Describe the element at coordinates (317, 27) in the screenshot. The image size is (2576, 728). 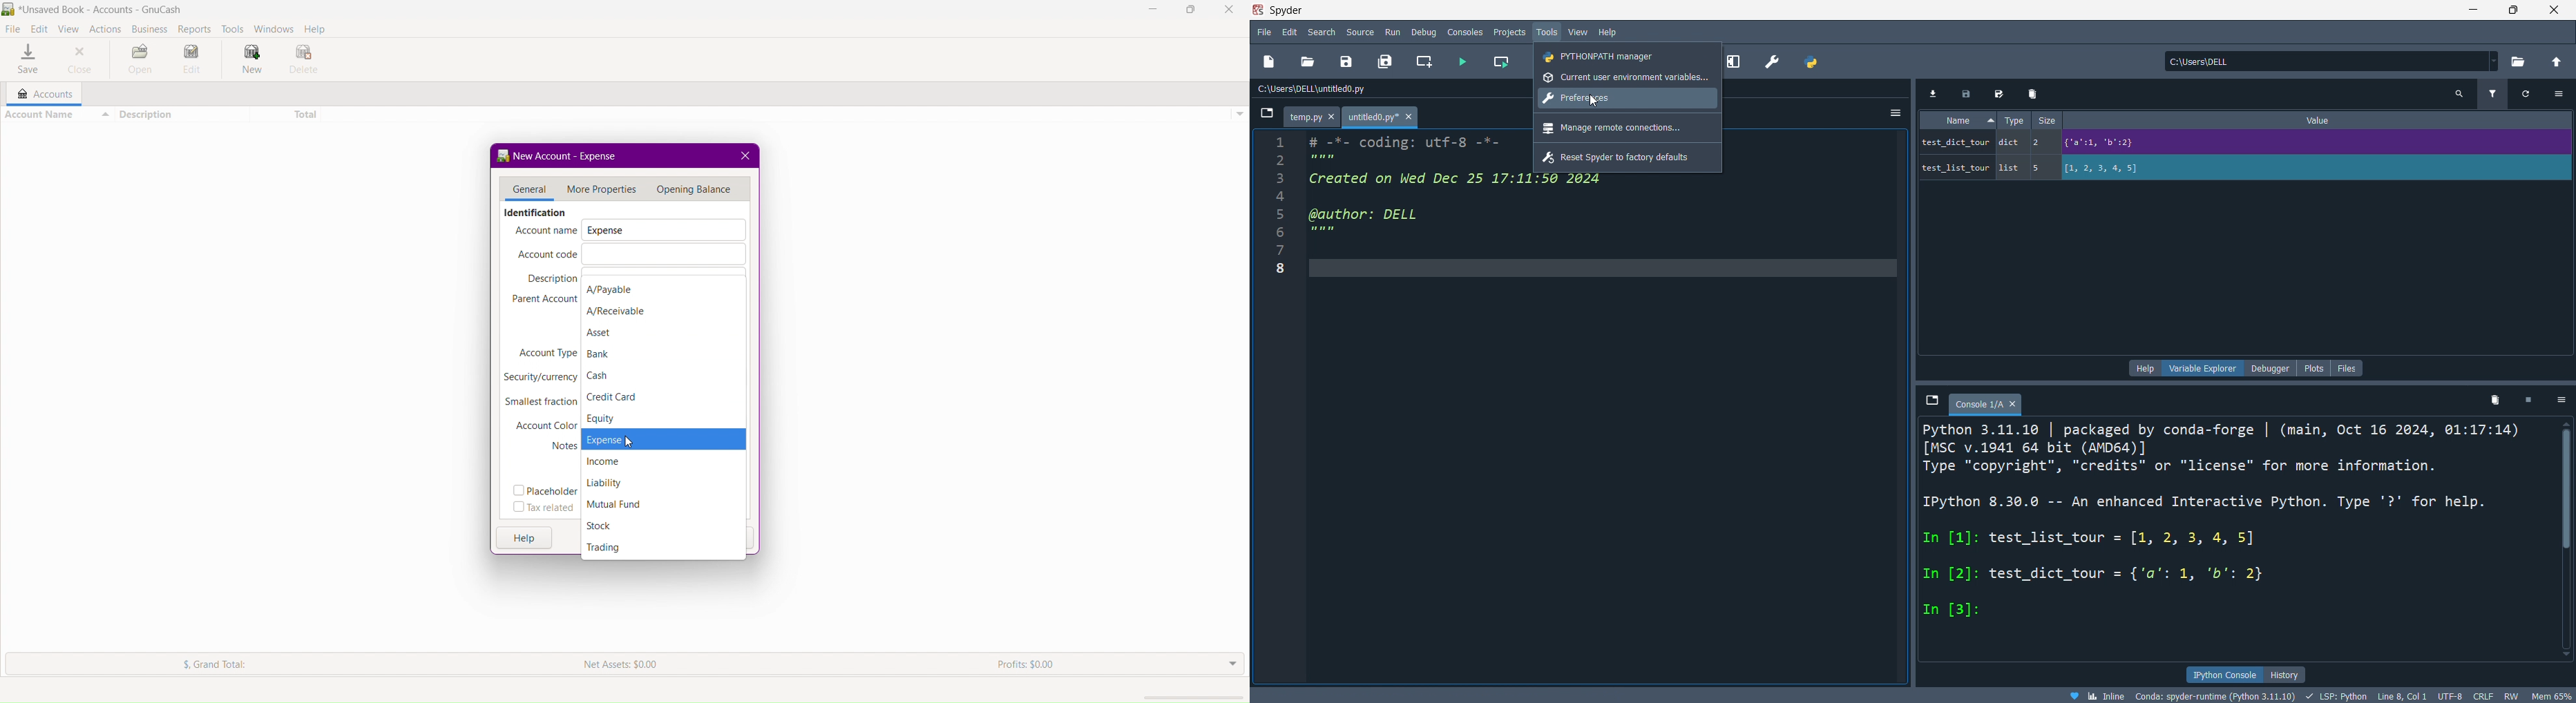
I see `Help` at that location.